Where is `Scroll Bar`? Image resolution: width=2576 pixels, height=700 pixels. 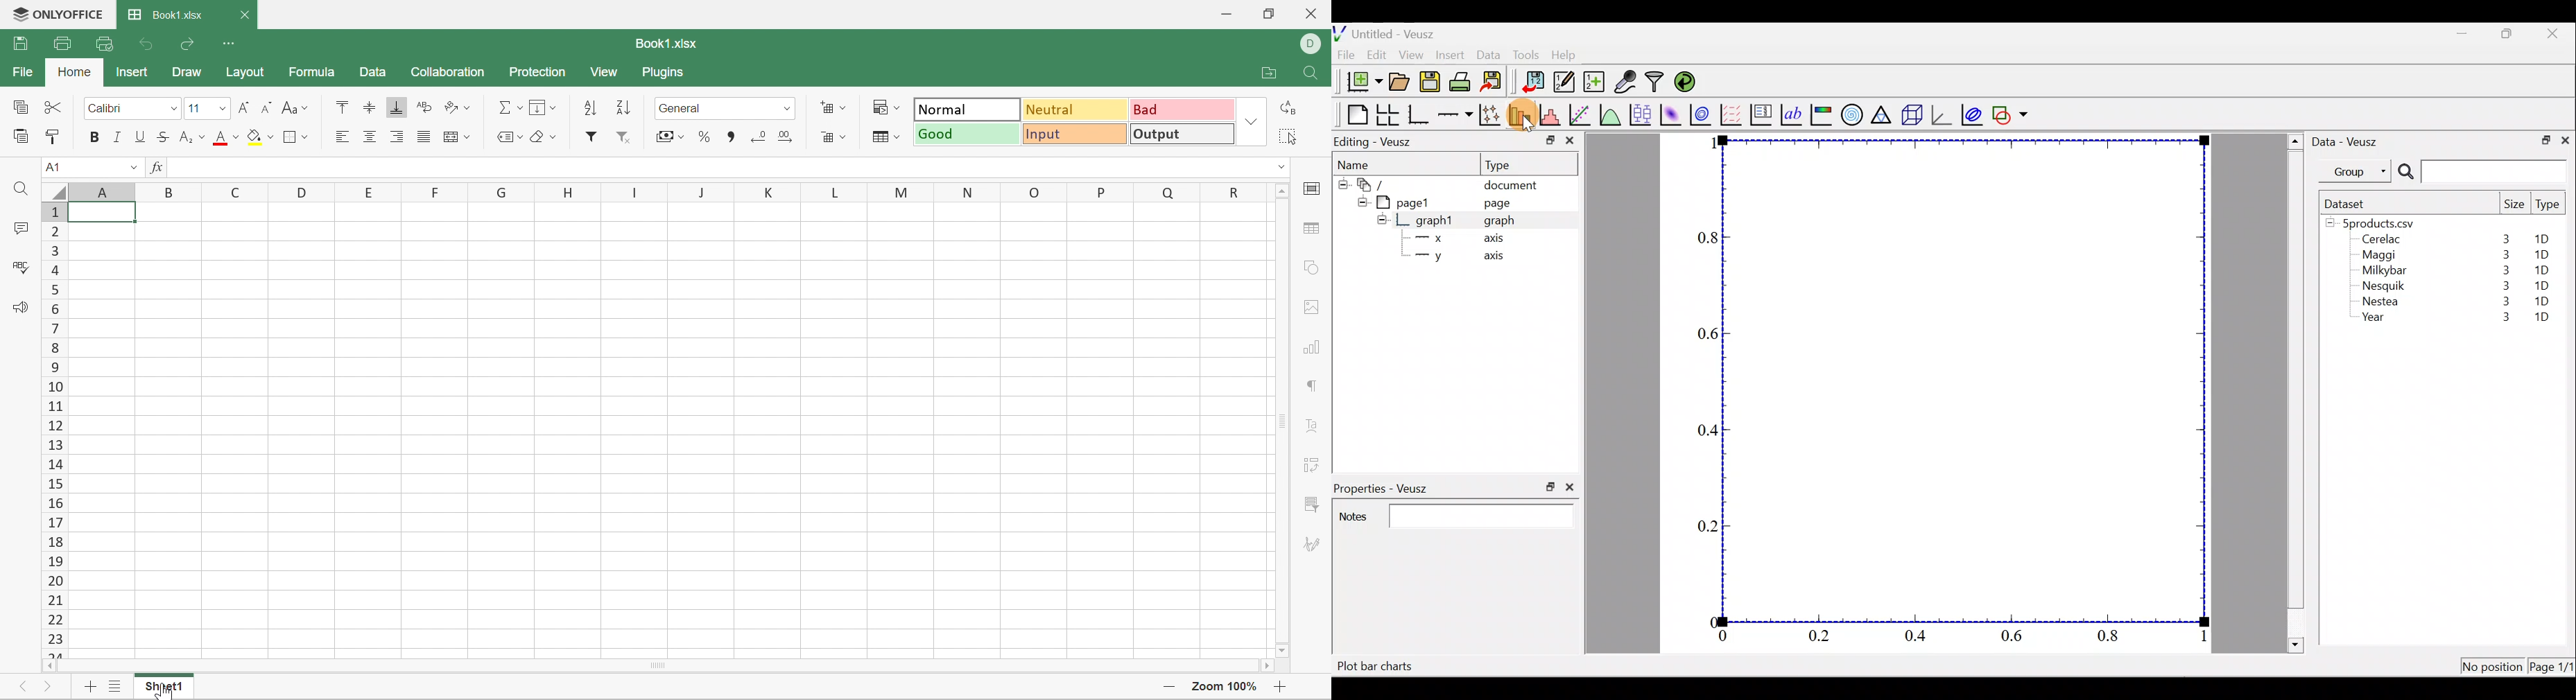
Scroll Bar is located at coordinates (656, 665).